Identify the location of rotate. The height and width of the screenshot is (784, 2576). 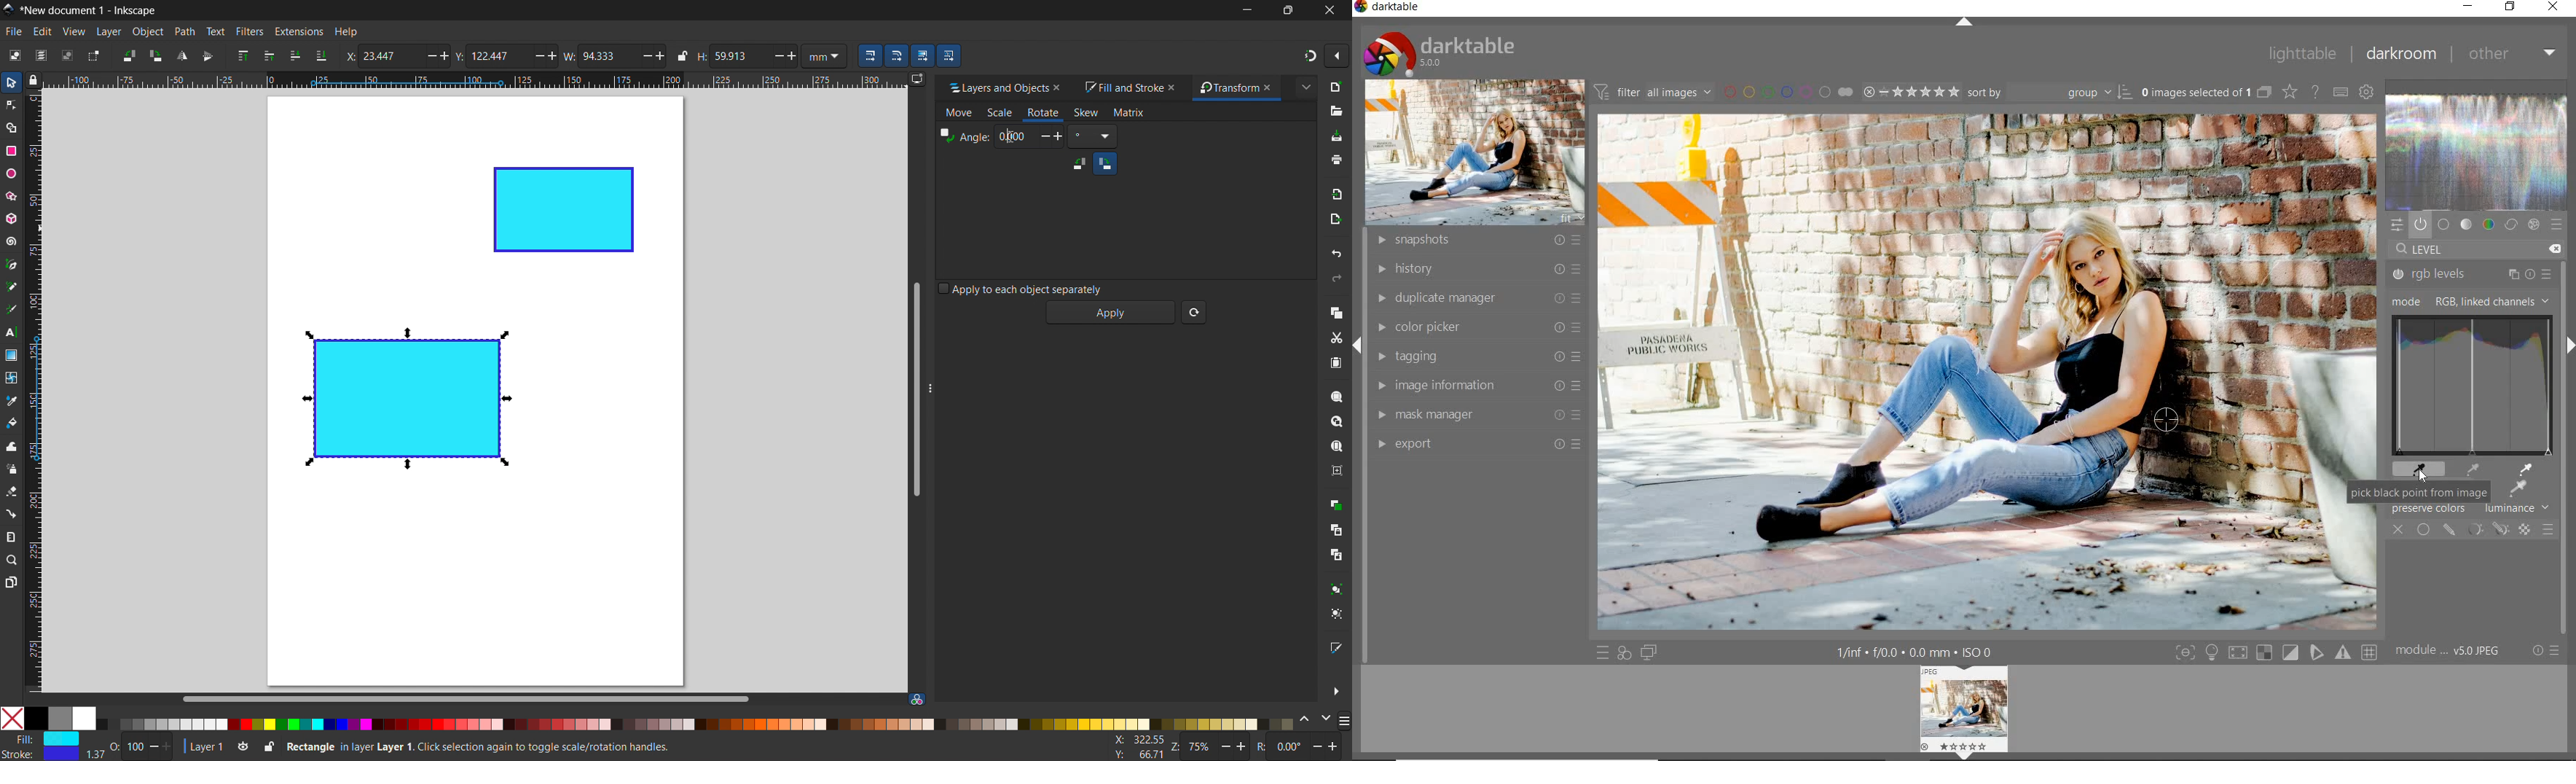
(1042, 112).